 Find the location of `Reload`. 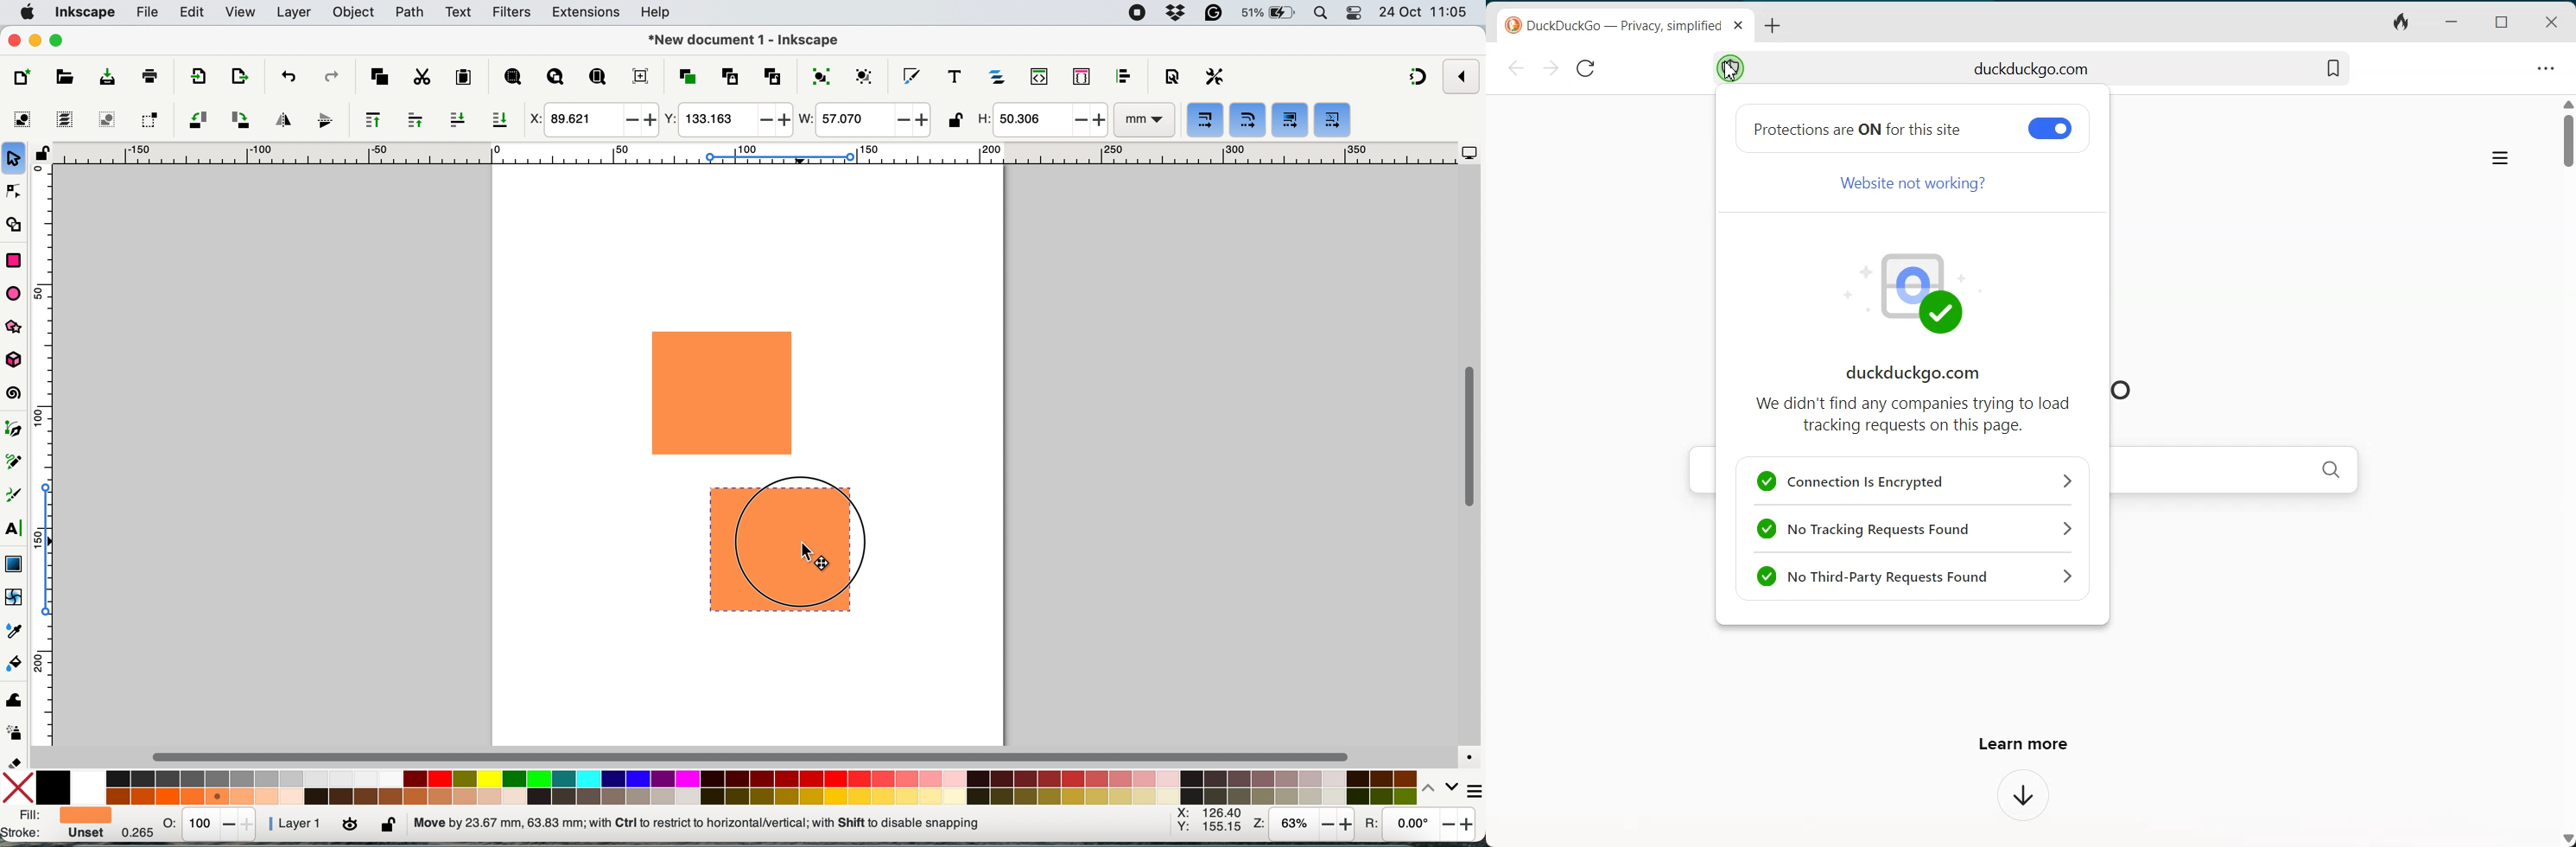

Reload is located at coordinates (1584, 67).